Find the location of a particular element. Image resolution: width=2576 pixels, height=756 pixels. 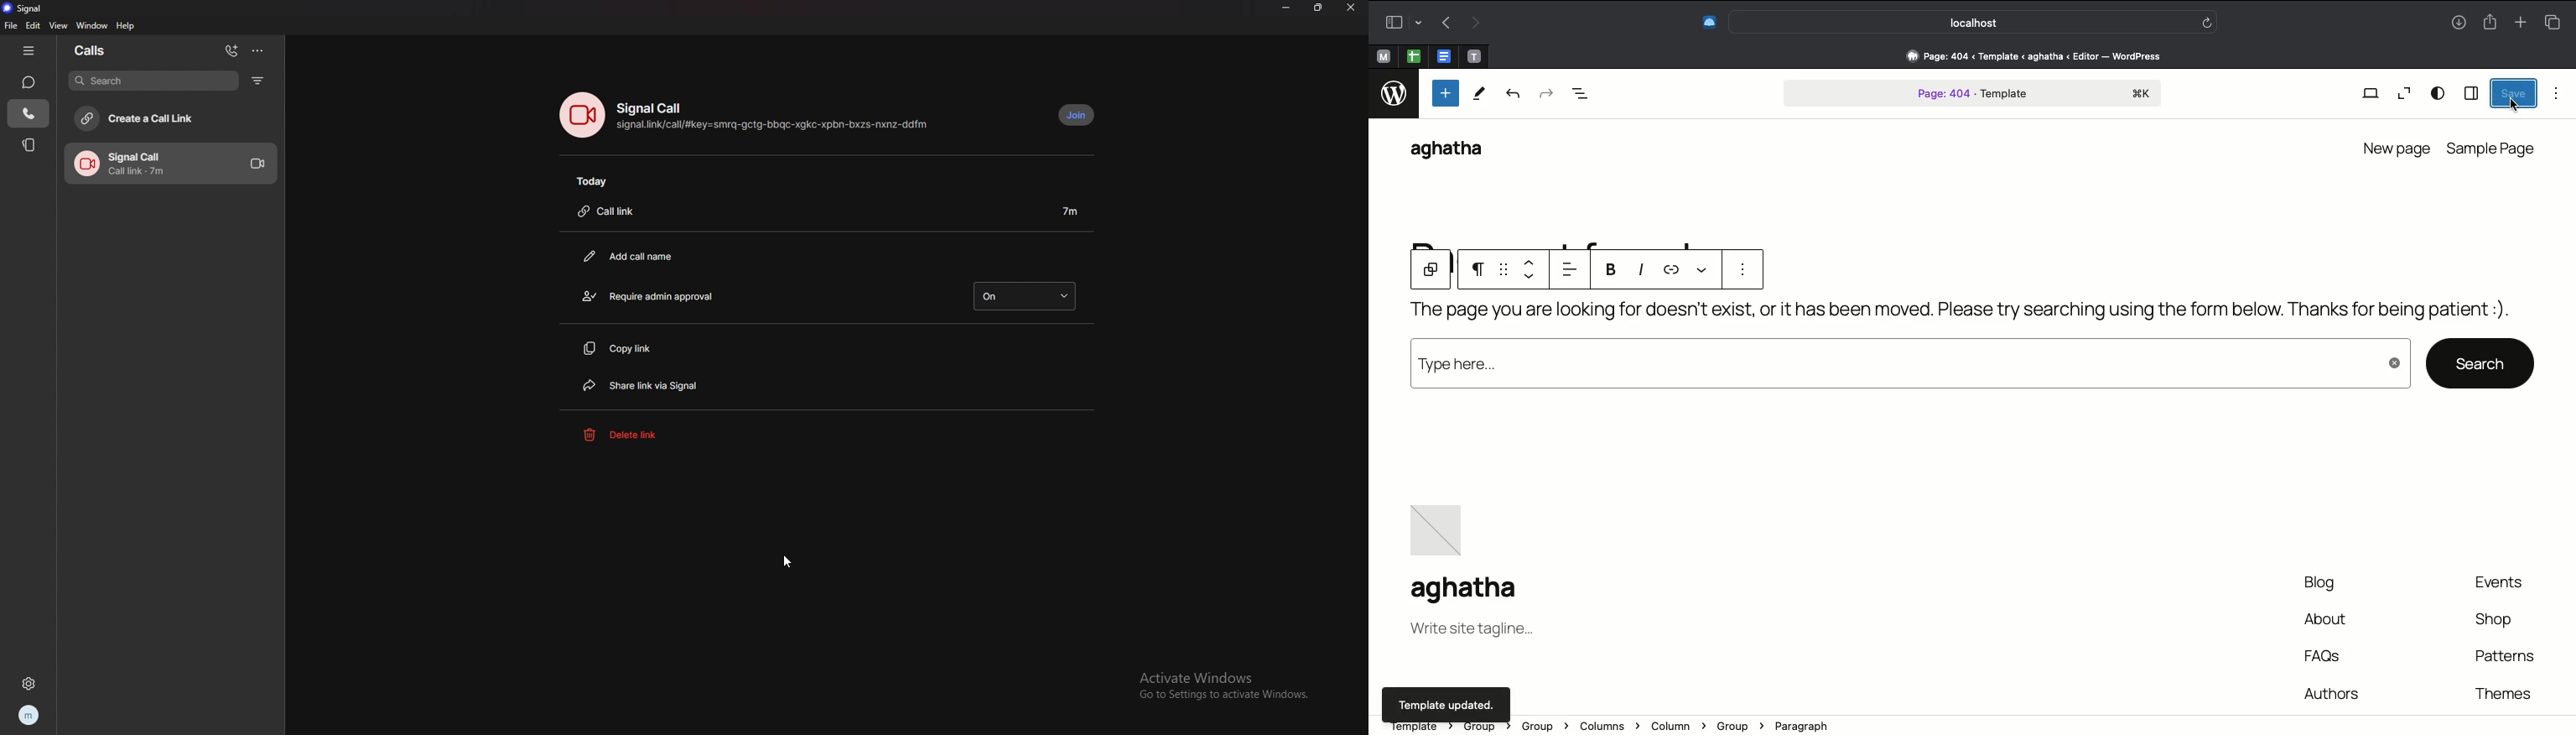

search is located at coordinates (2480, 362).